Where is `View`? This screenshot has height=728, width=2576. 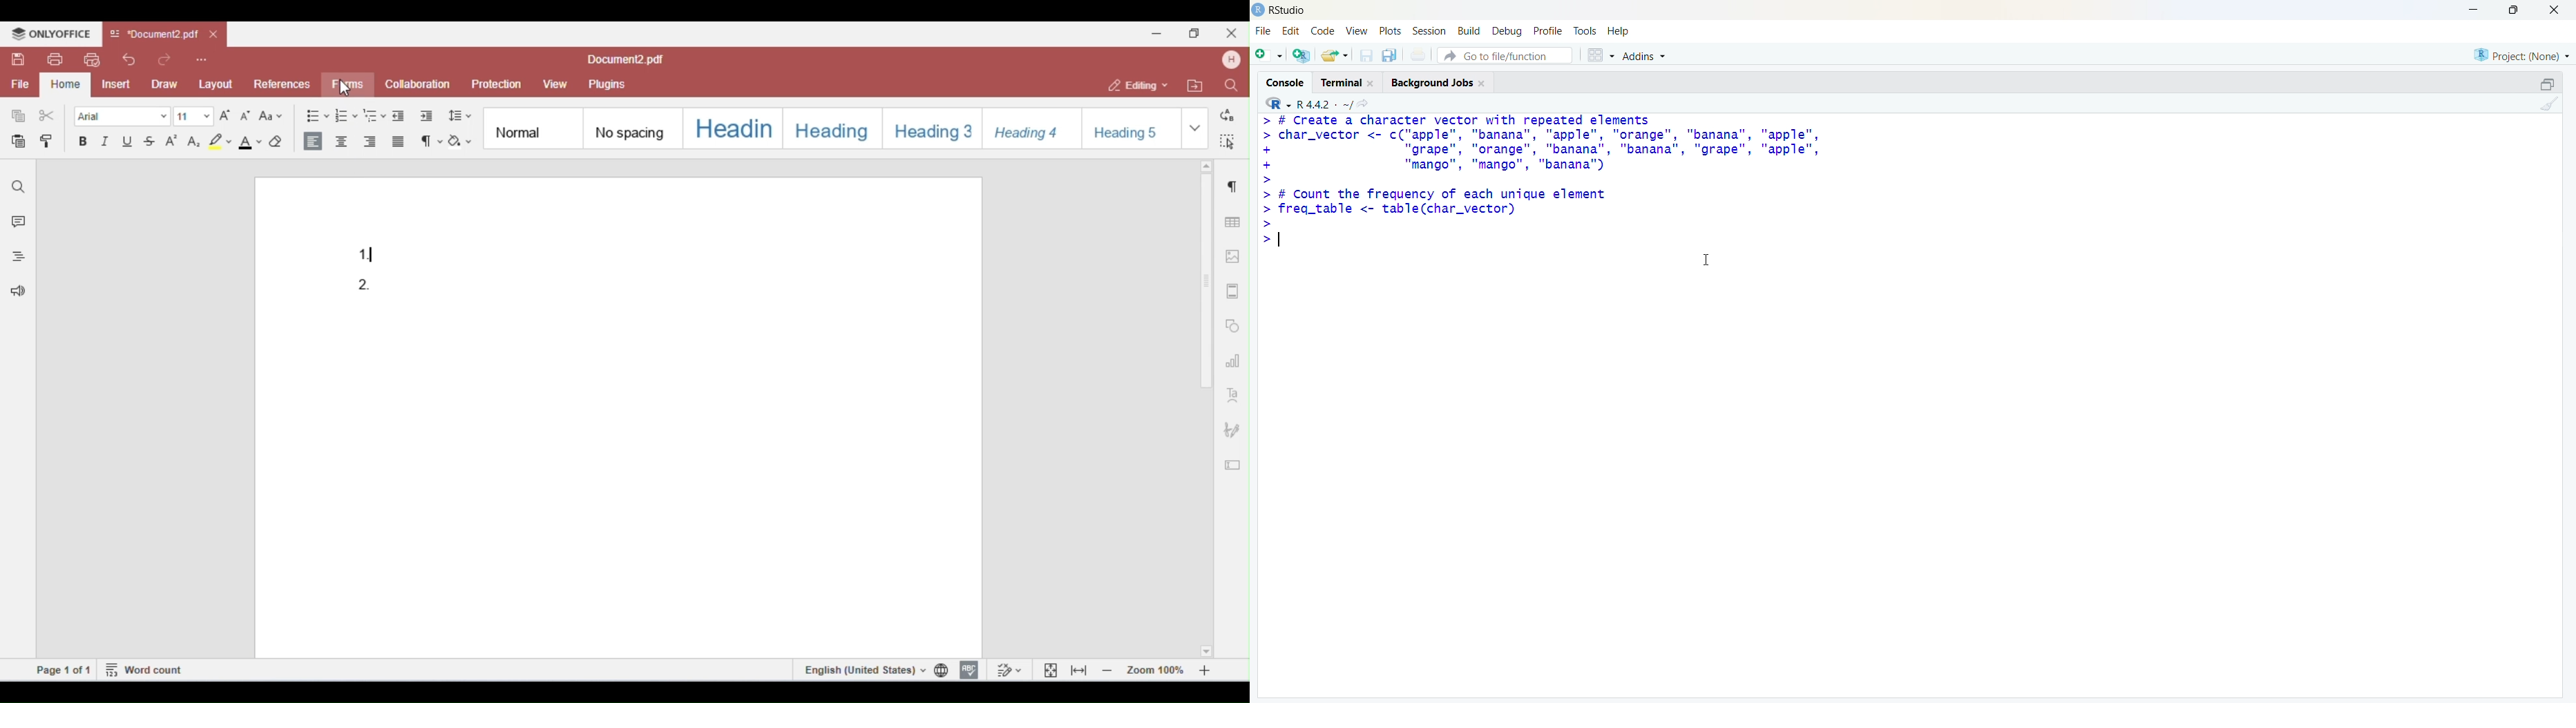
View is located at coordinates (1358, 31).